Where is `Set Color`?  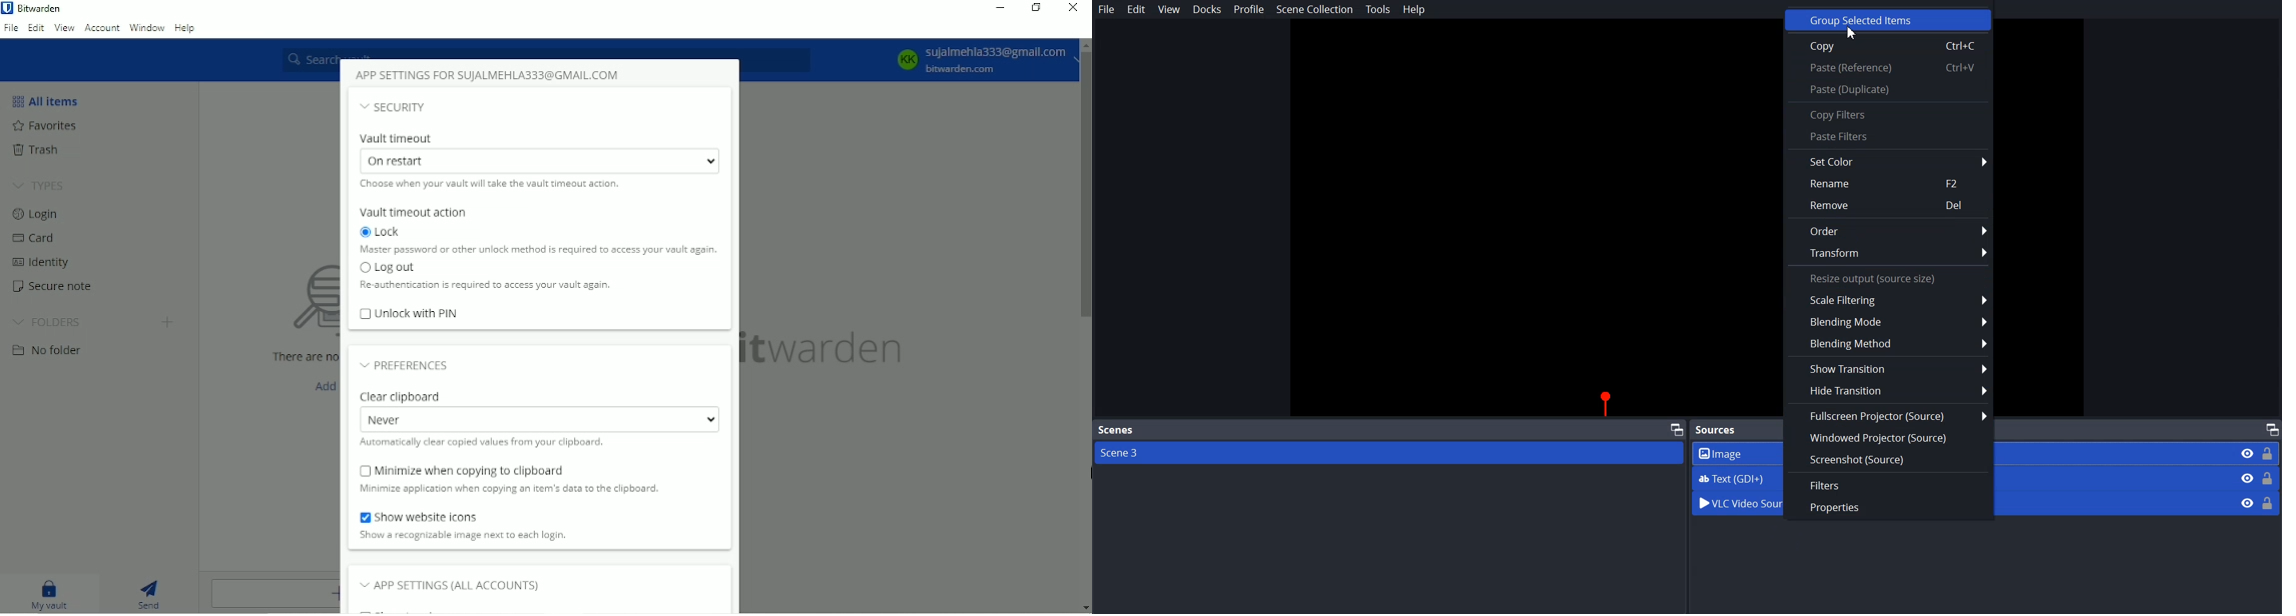
Set Color is located at coordinates (1877, 162).